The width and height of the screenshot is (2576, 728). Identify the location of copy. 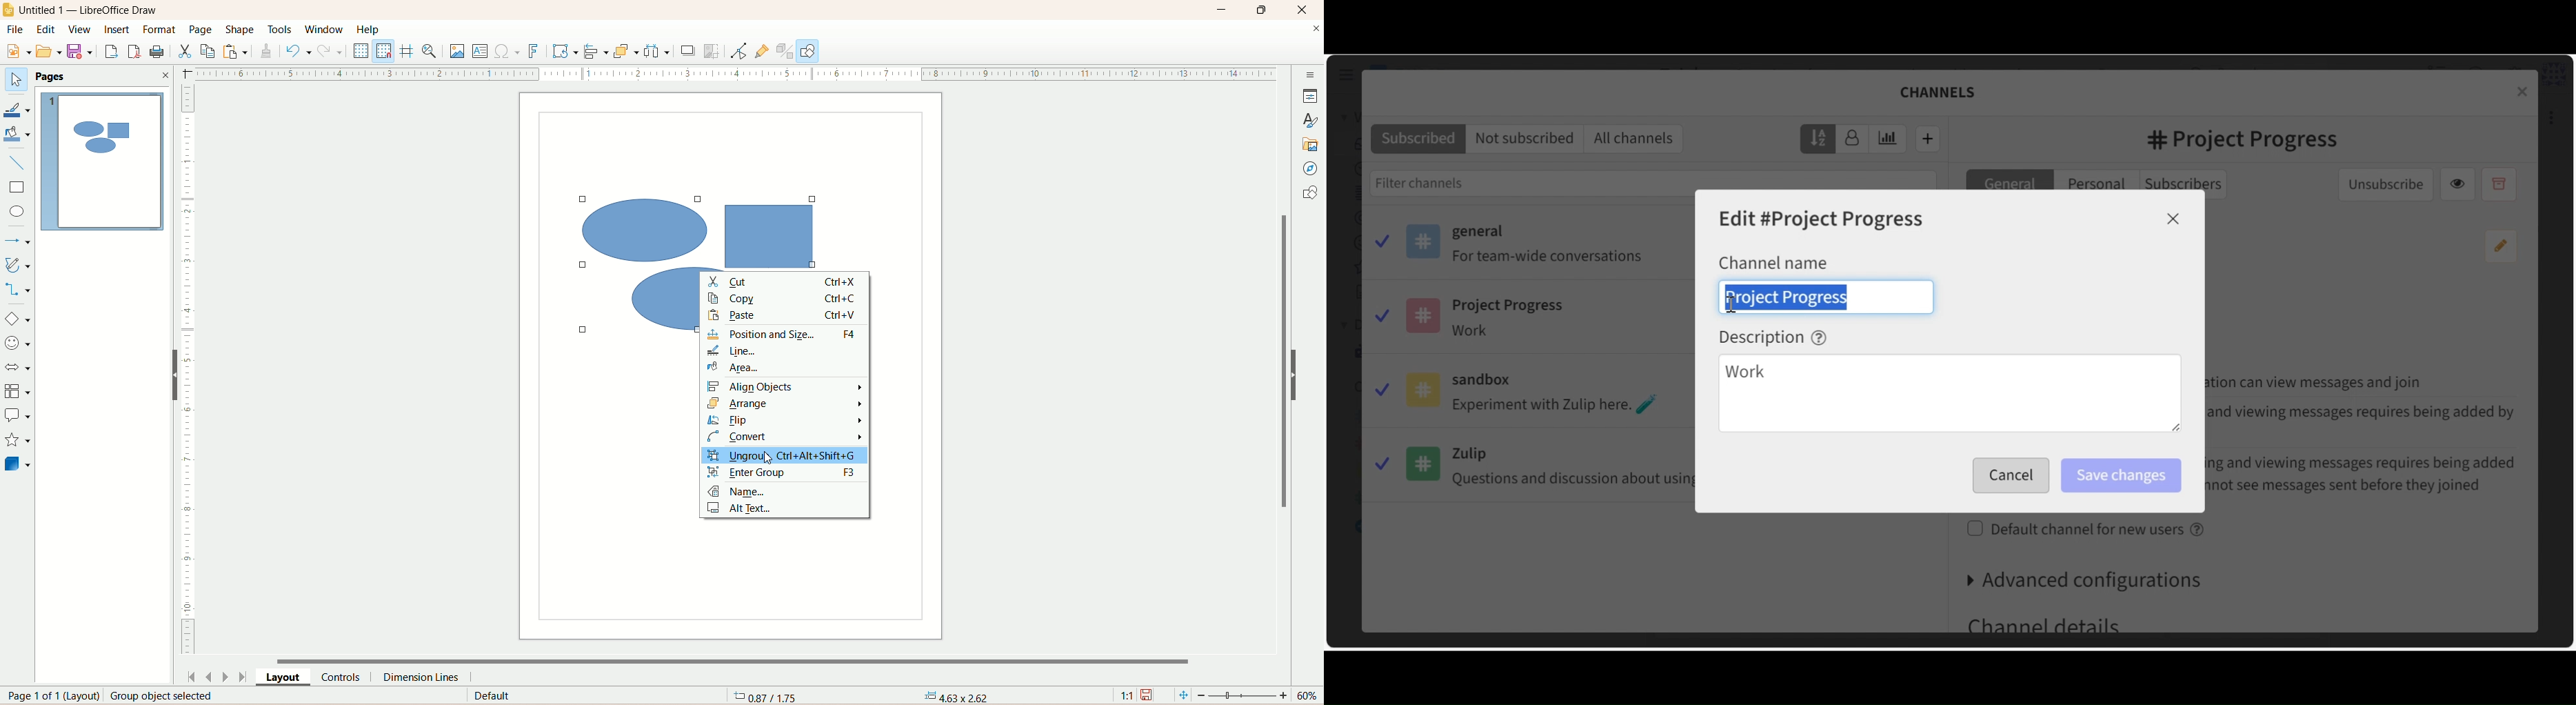
(787, 297).